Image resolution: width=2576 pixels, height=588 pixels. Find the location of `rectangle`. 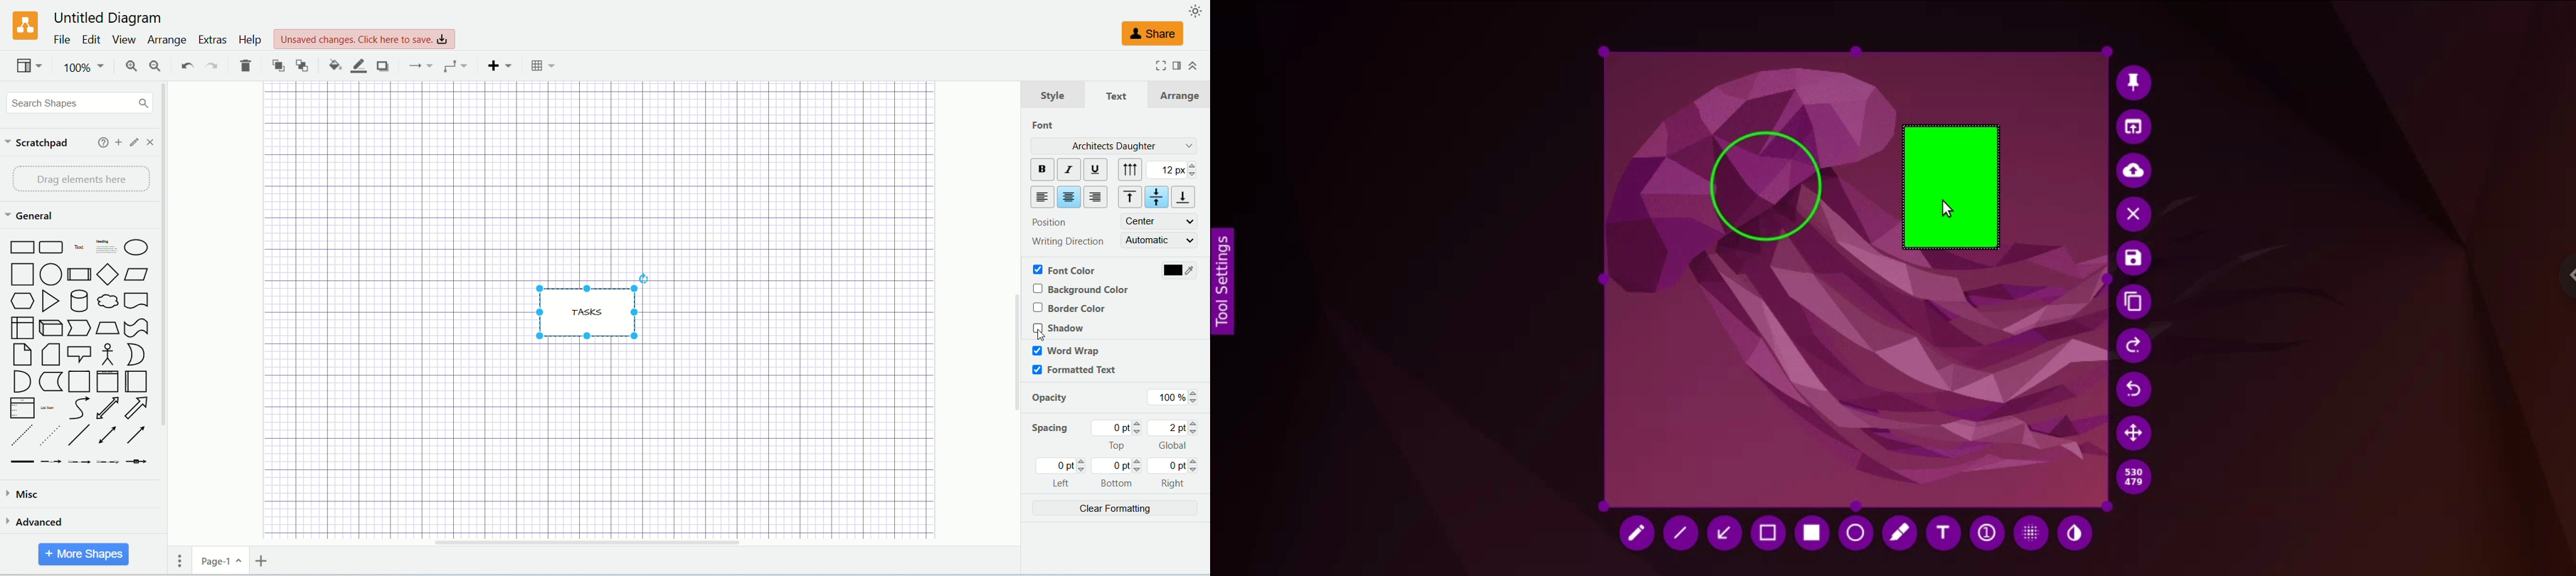

rectangle is located at coordinates (1811, 531).